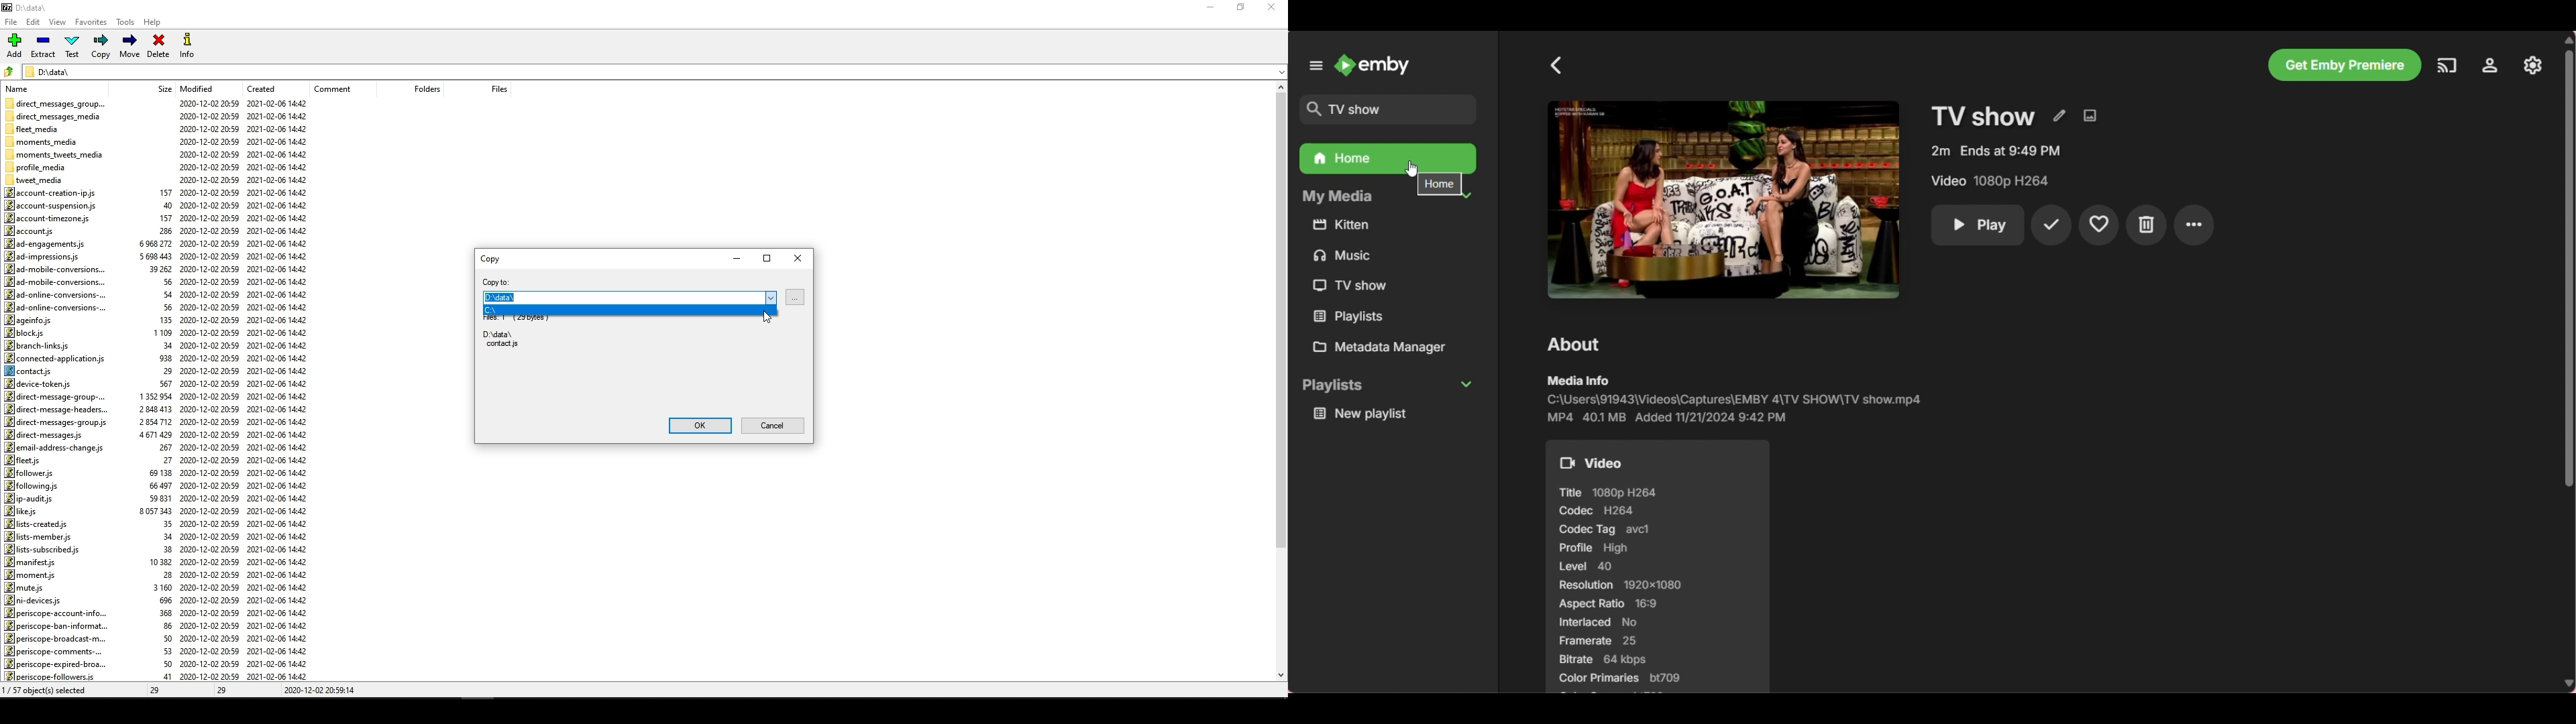 This screenshot has height=728, width=2576. Describe the element at coordinates (417, 90) in the screenshot. I see `folders` at that location.